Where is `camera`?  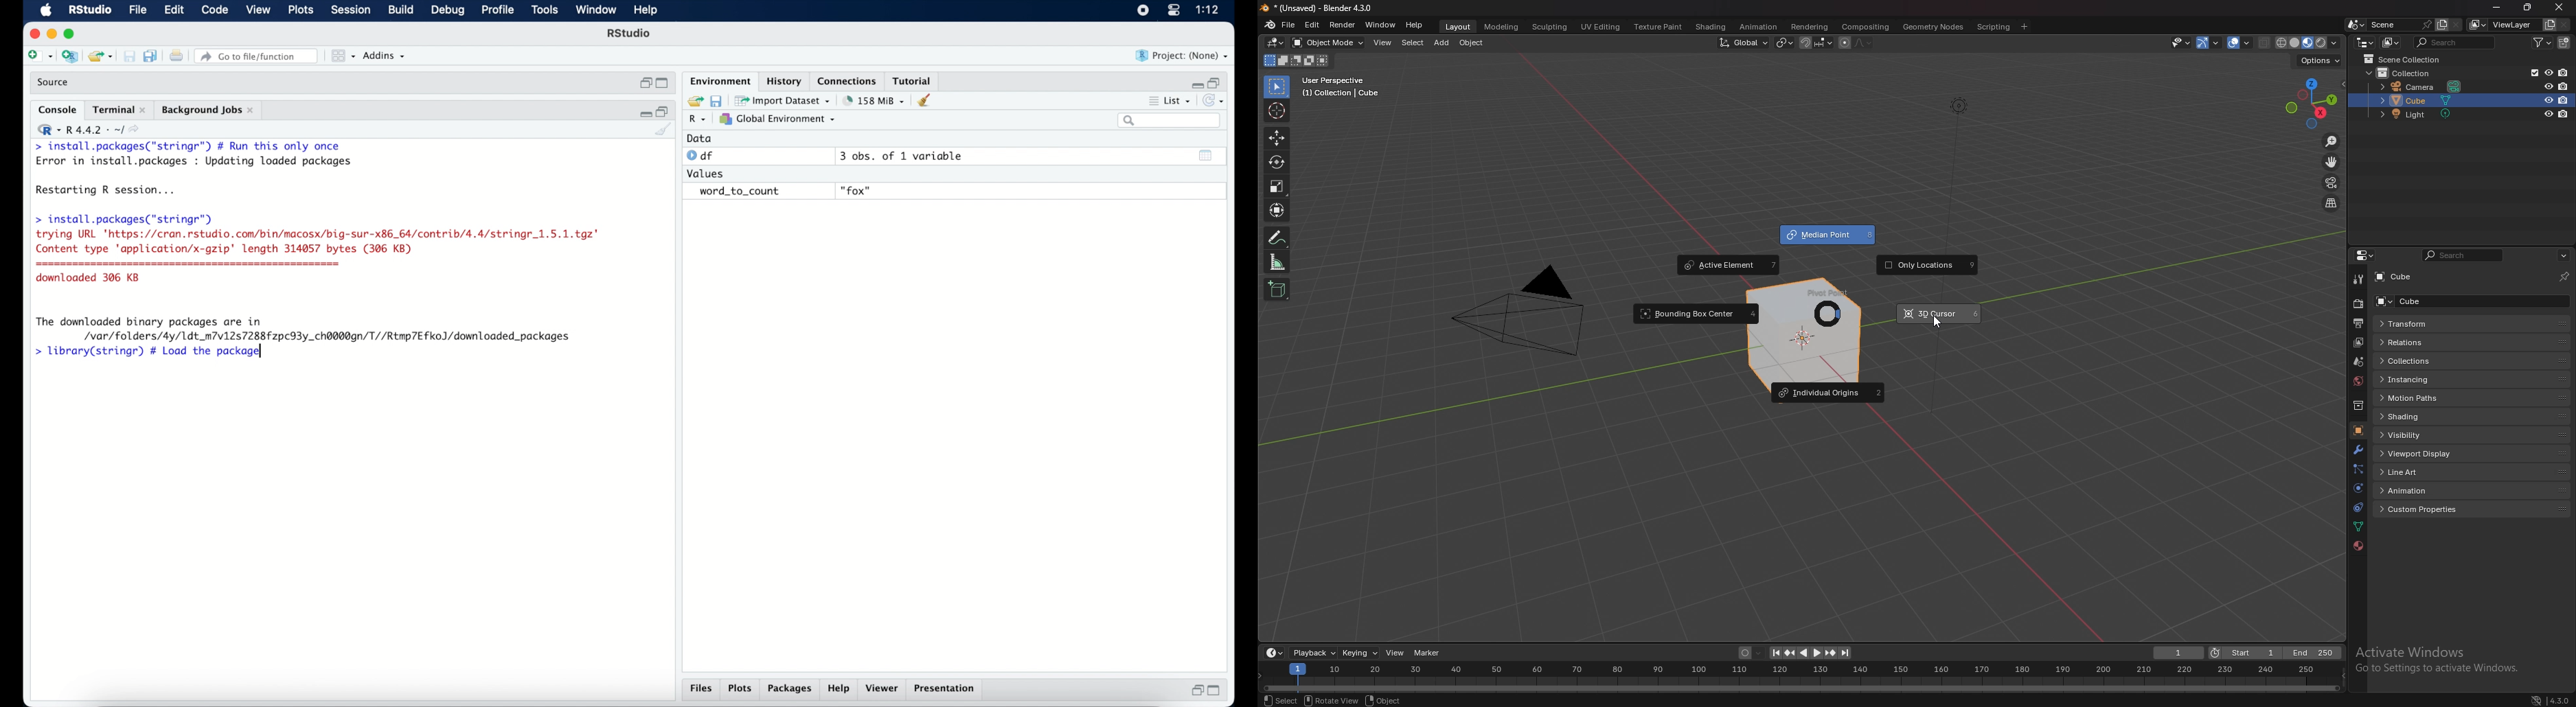
camera is located at coordinates (2419, 86).